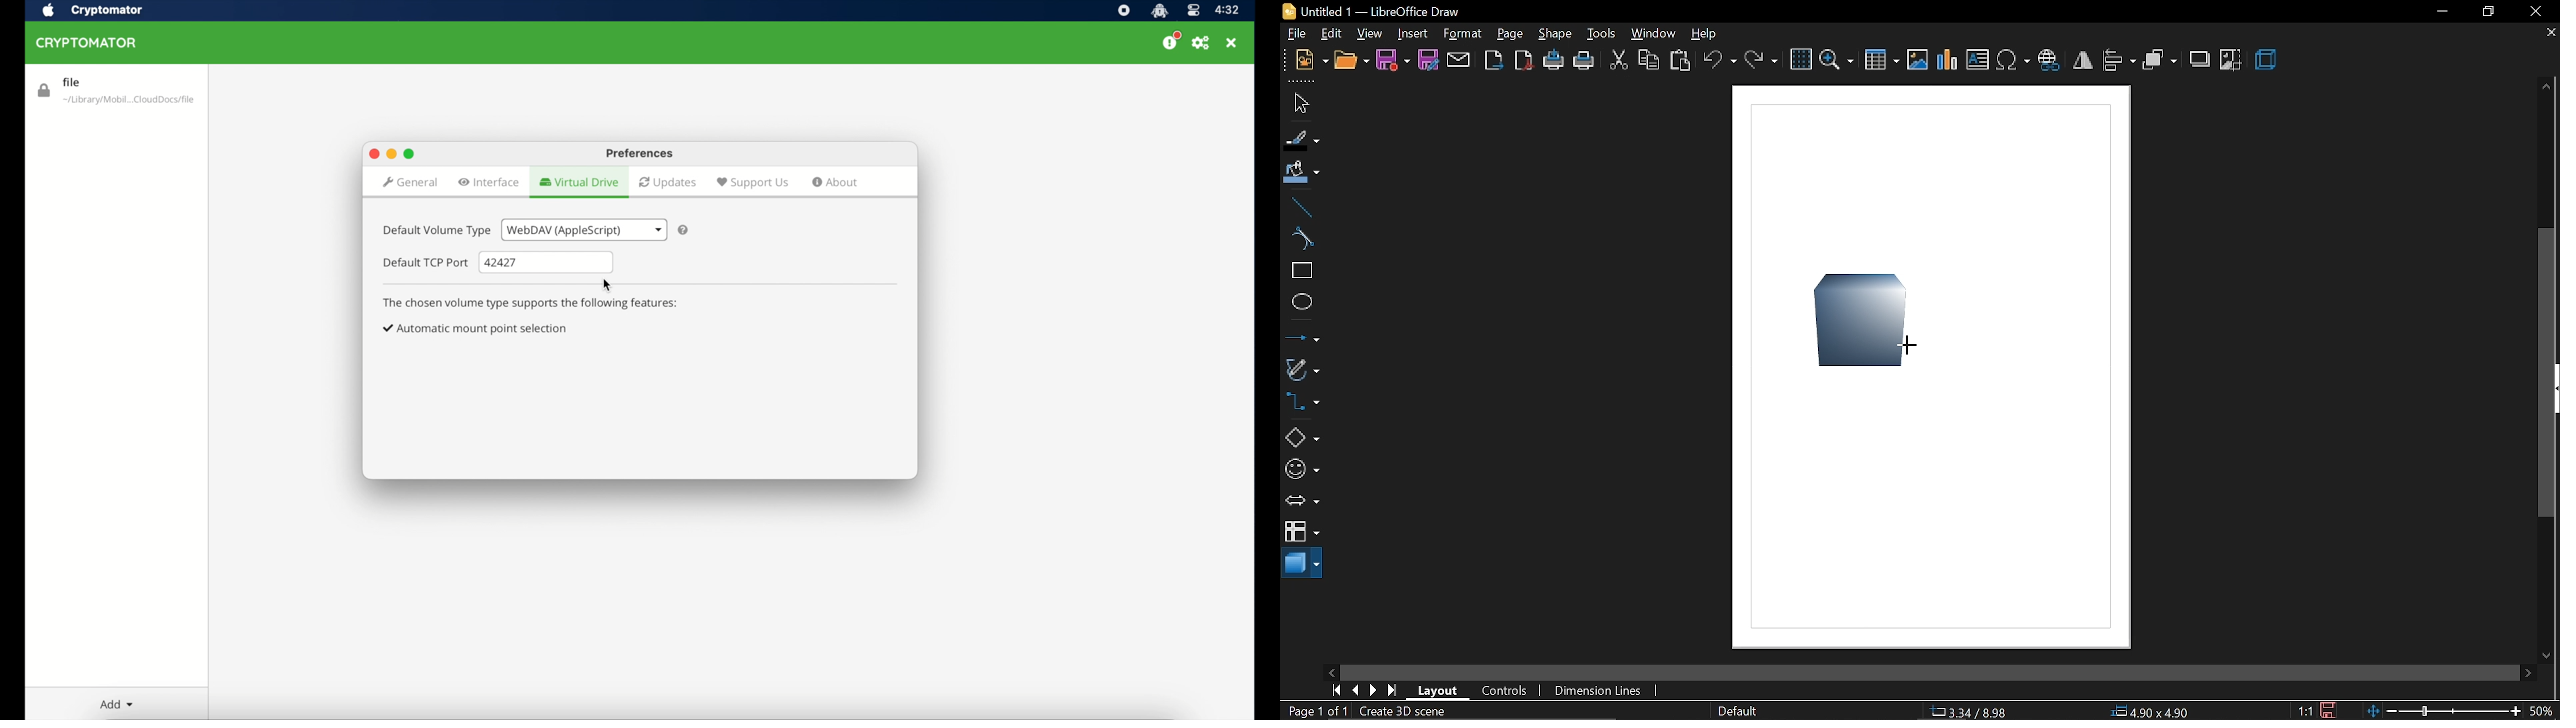 This screenshot has width=2576, height=728. Describe the element at coordinates (1429, 60) in the screenshot. I see `save as` at that location.